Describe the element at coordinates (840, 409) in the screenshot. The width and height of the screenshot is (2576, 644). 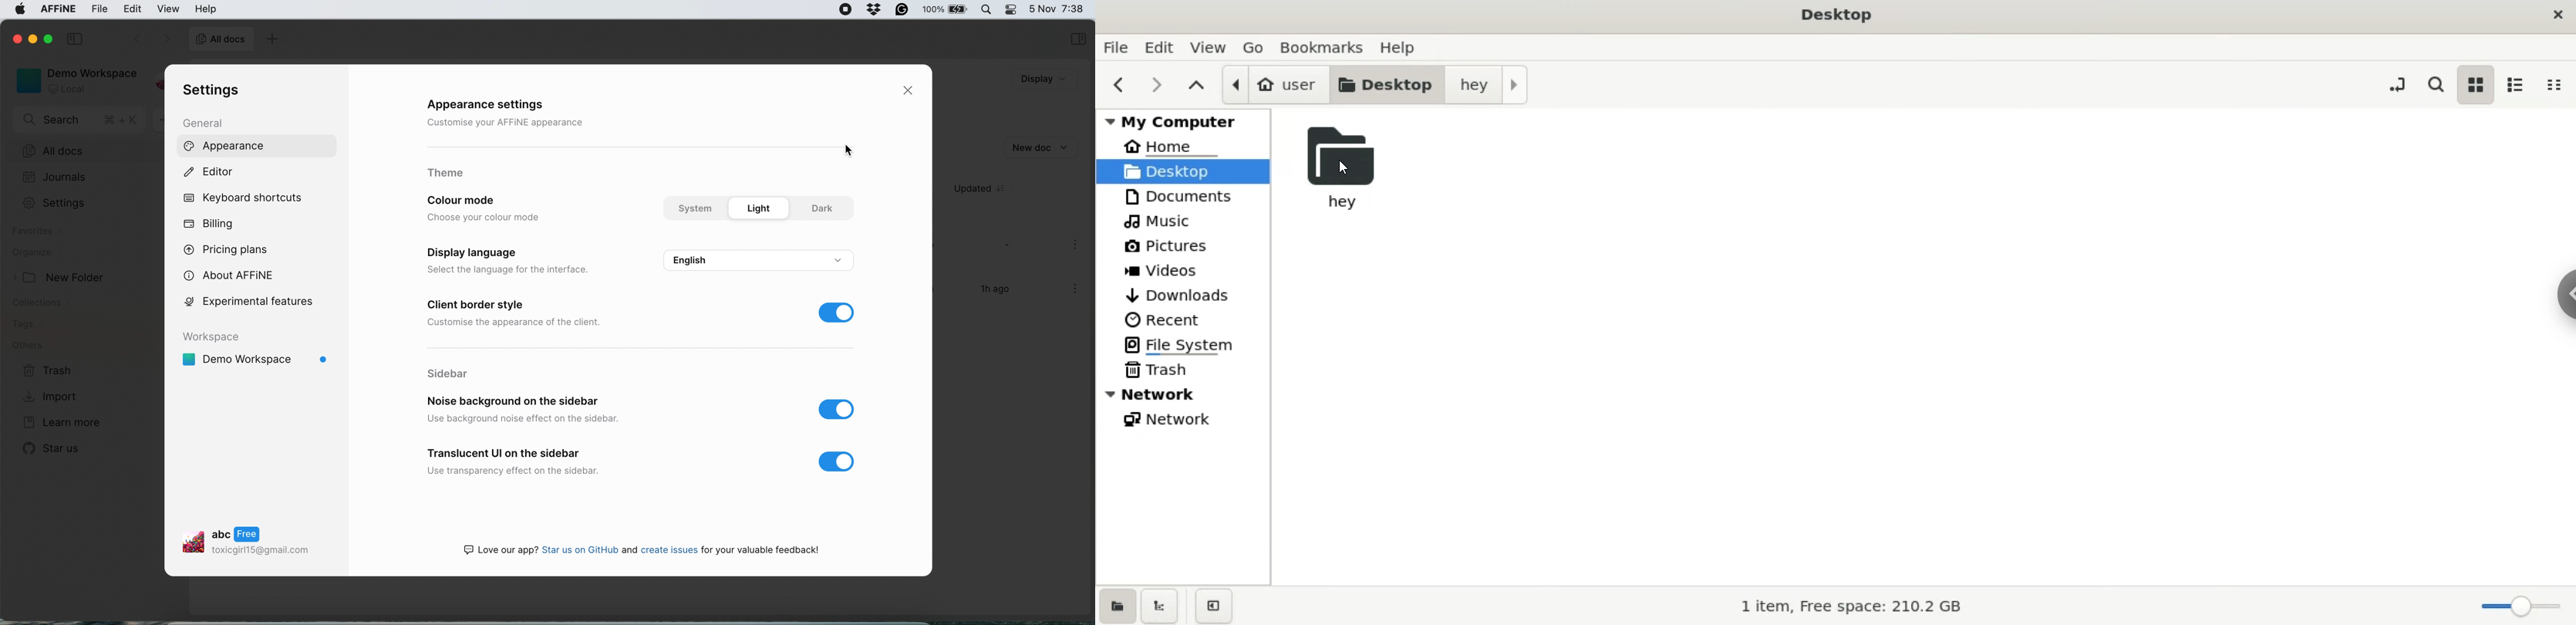
I see `toggle button` at that location.